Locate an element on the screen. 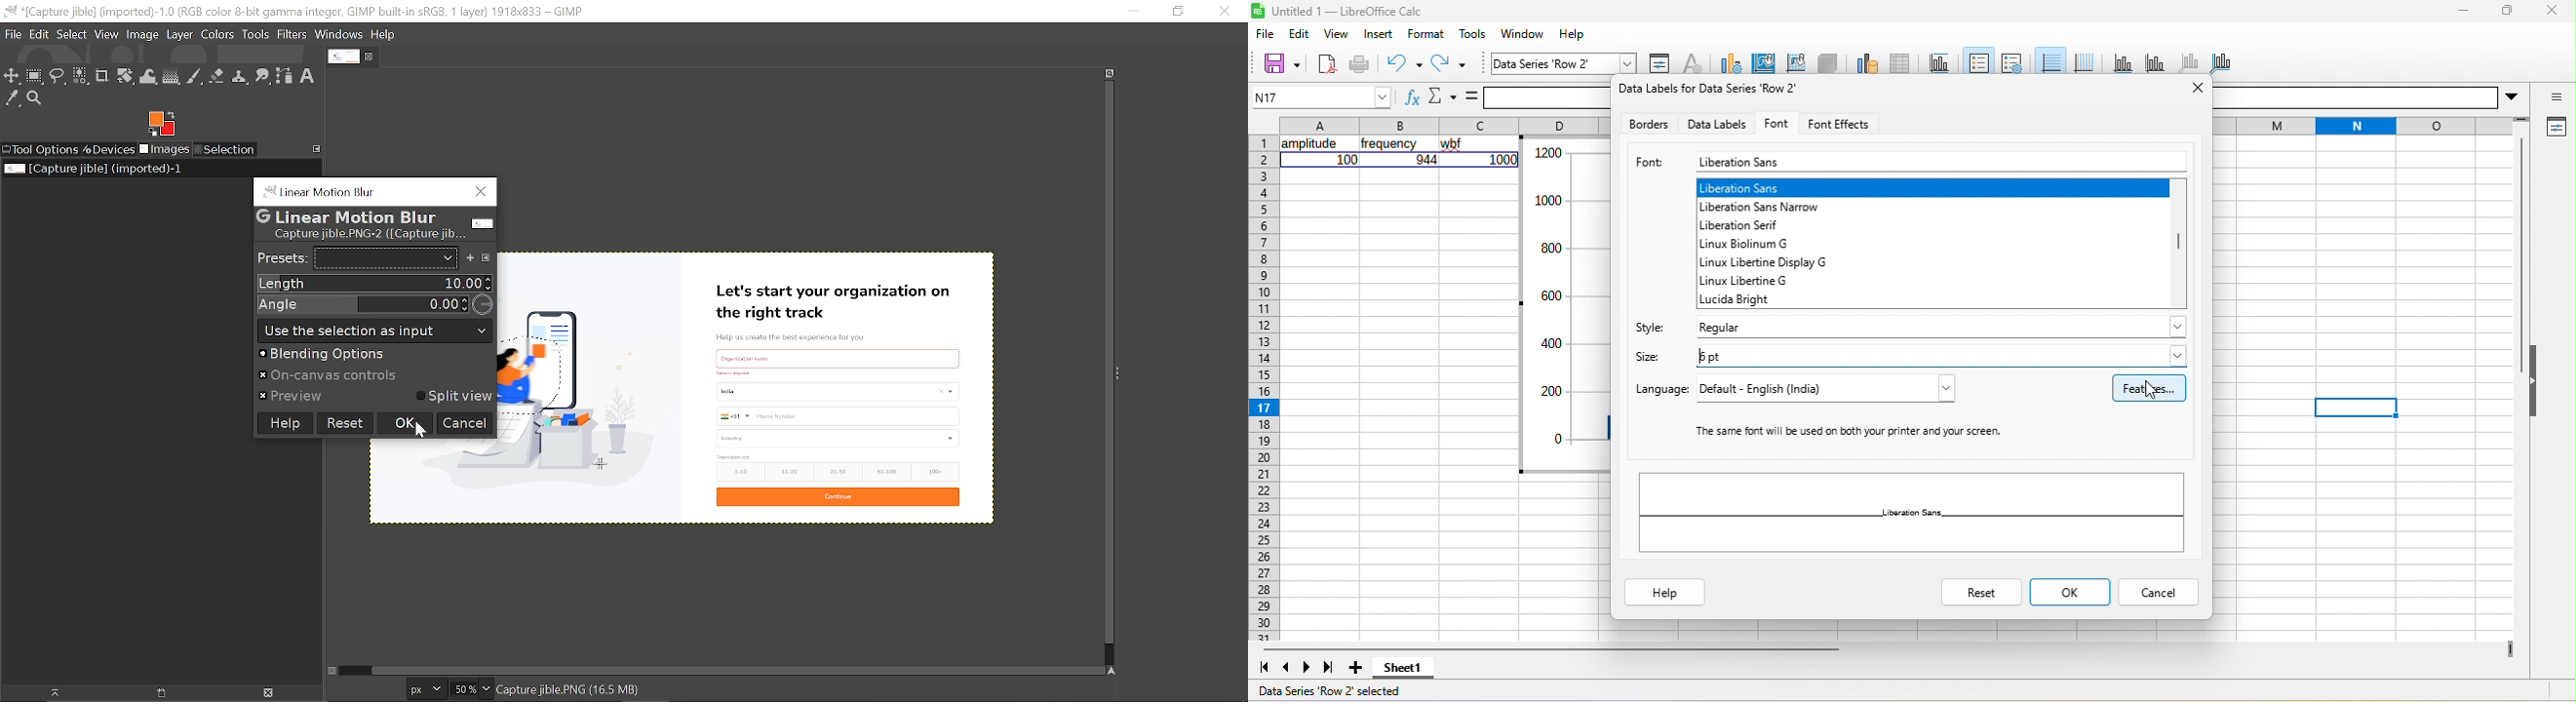  ok is located at coordinates (2071, 592).